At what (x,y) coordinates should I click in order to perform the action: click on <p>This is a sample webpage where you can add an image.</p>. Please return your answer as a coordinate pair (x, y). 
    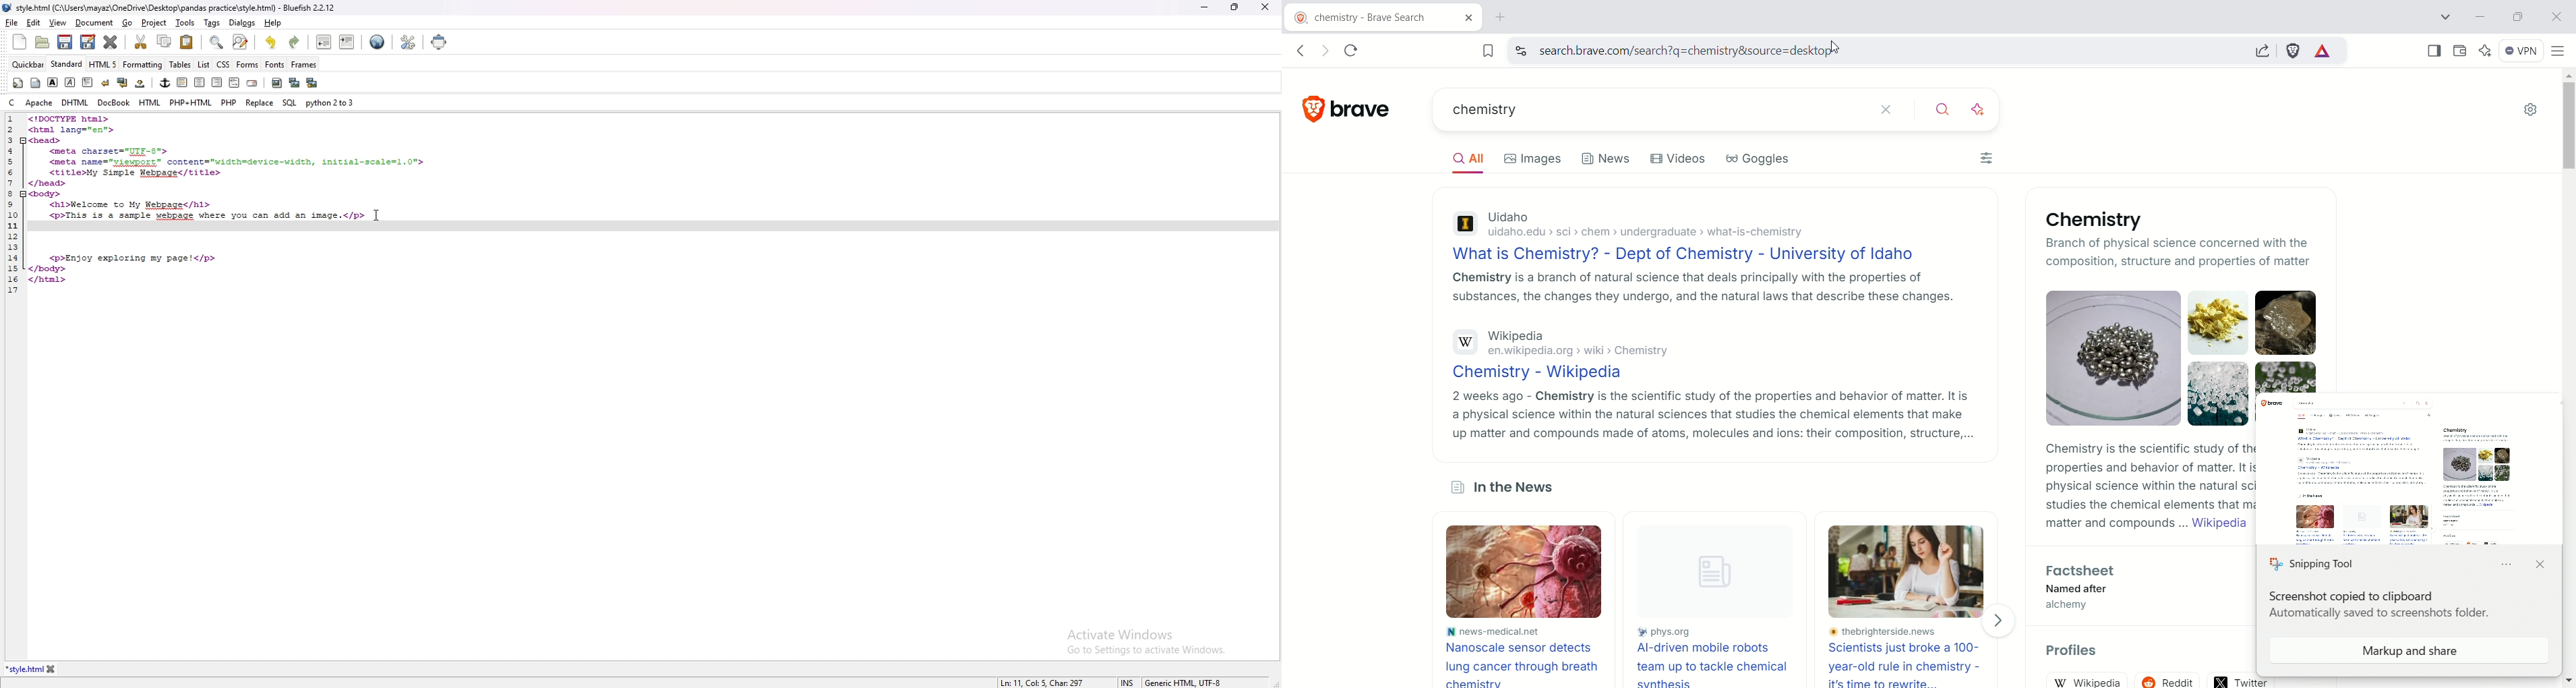
    Looking at the image, I should click on (207, 216).